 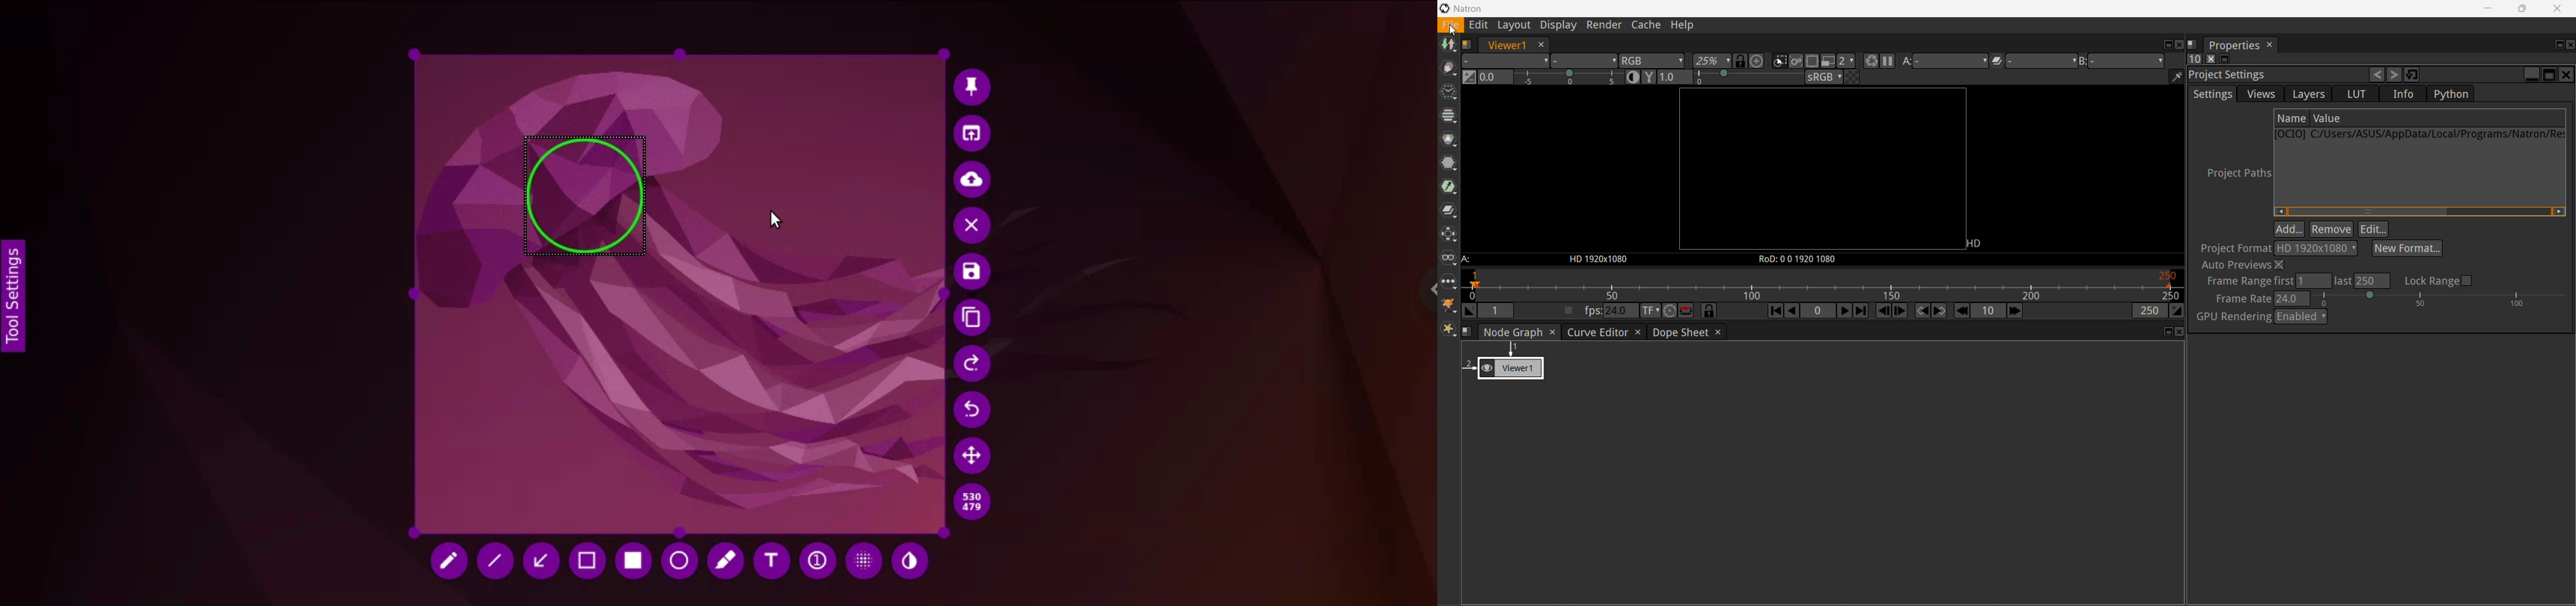 What do you see at coordinates (2196, 44) in the screenshot?
I see `Manage layouts for this pane` at bounding box center [2196, 44].